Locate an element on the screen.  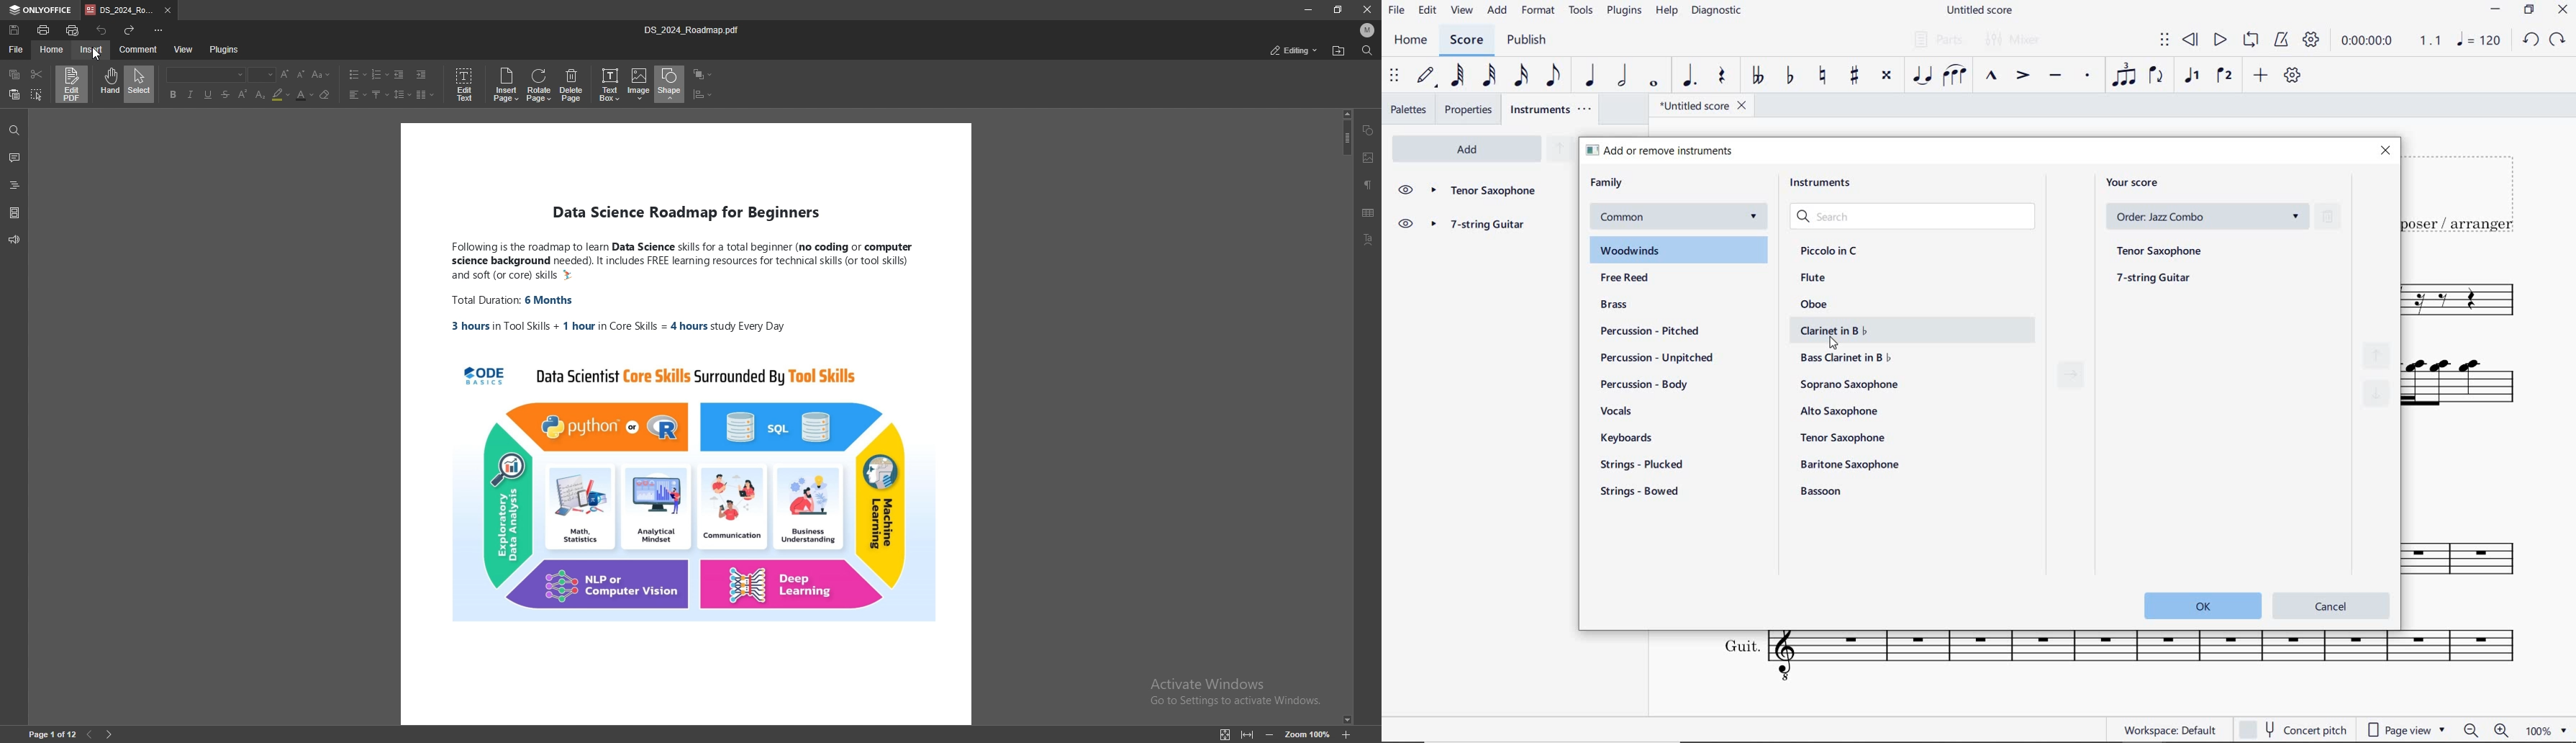
image is located at coordinates (1369, 158).